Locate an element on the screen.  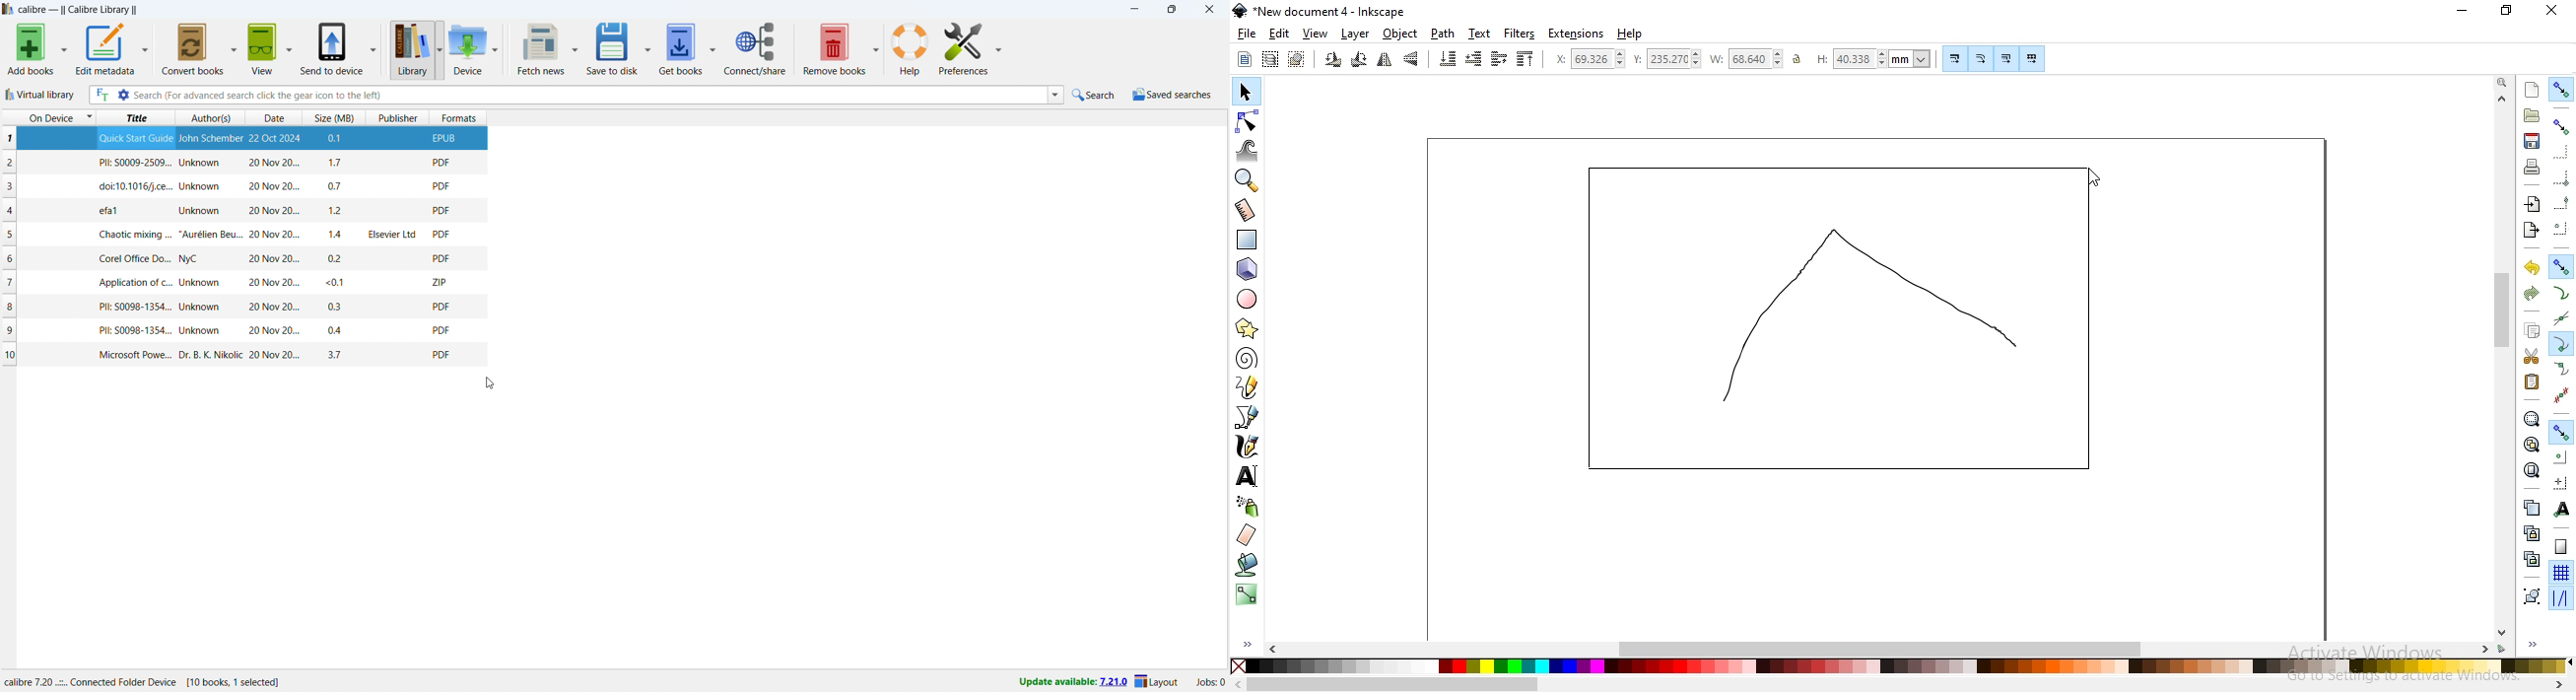
on device is located at coordinates (48, 118).